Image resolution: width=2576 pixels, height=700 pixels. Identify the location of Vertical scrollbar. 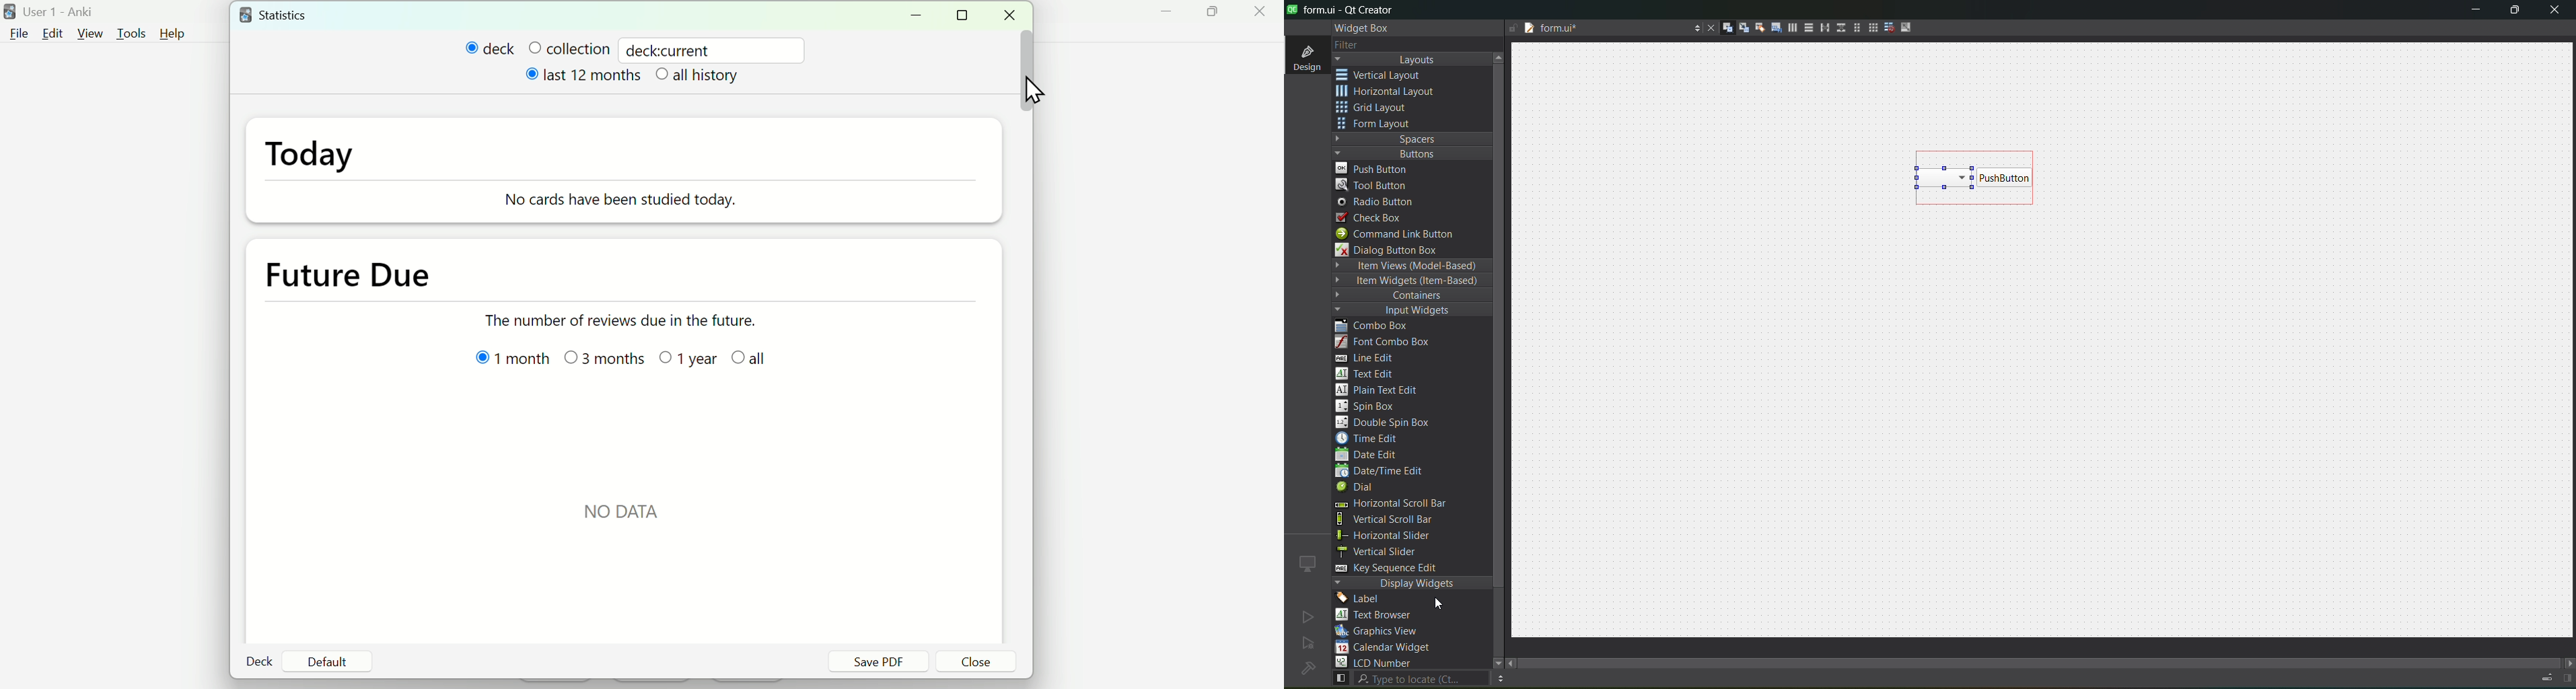
(1029, 72).